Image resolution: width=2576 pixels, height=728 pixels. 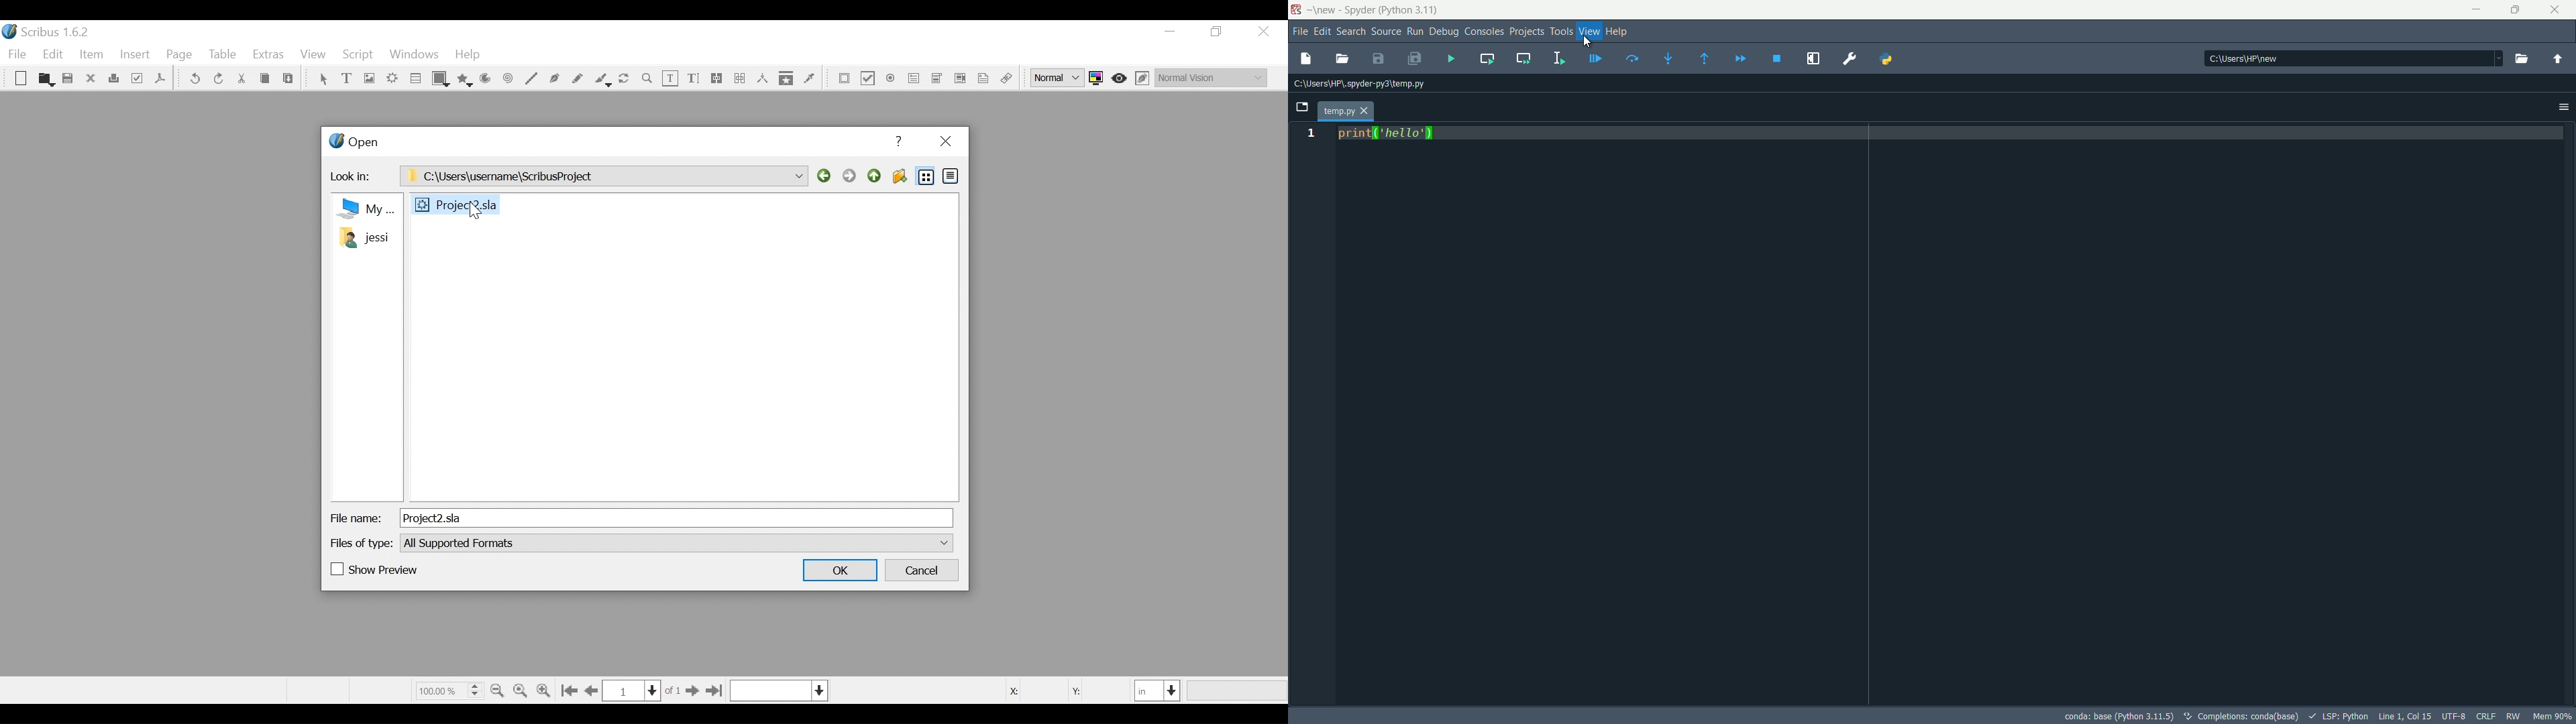 I want to click on Image Frame, so click(x=368, y=79).